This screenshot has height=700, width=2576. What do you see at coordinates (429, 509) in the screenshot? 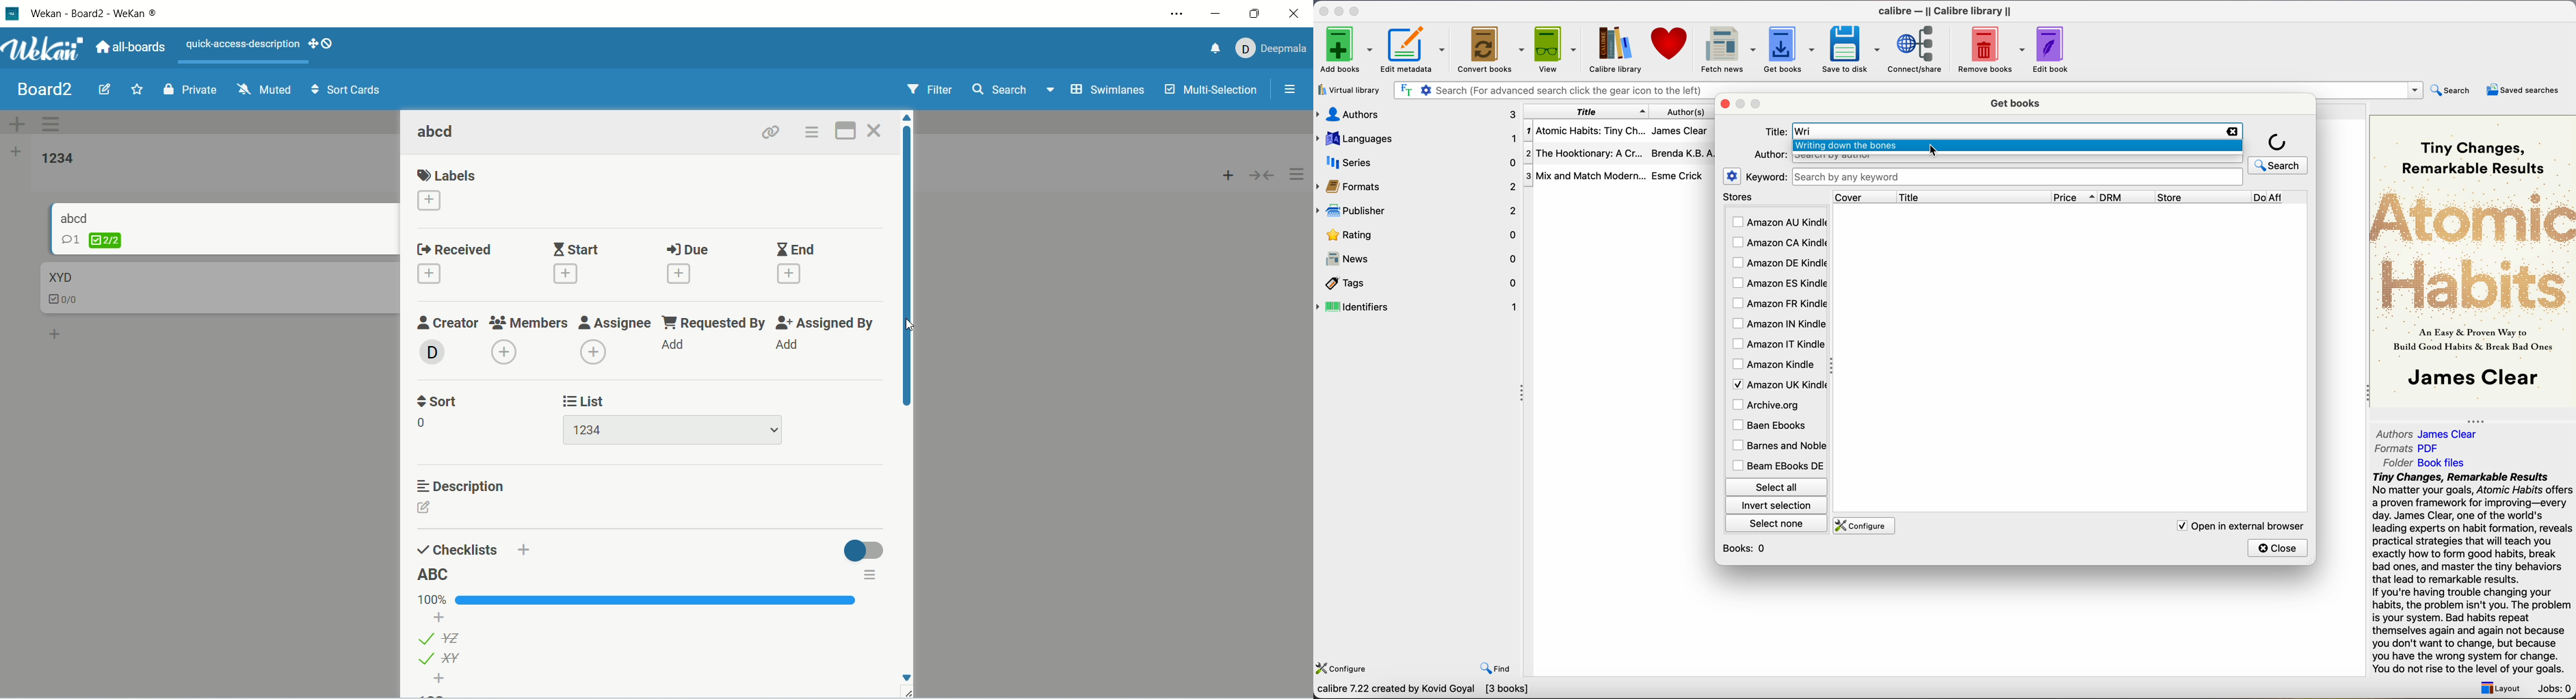
I see `edit` at bounding box center [429, 509].